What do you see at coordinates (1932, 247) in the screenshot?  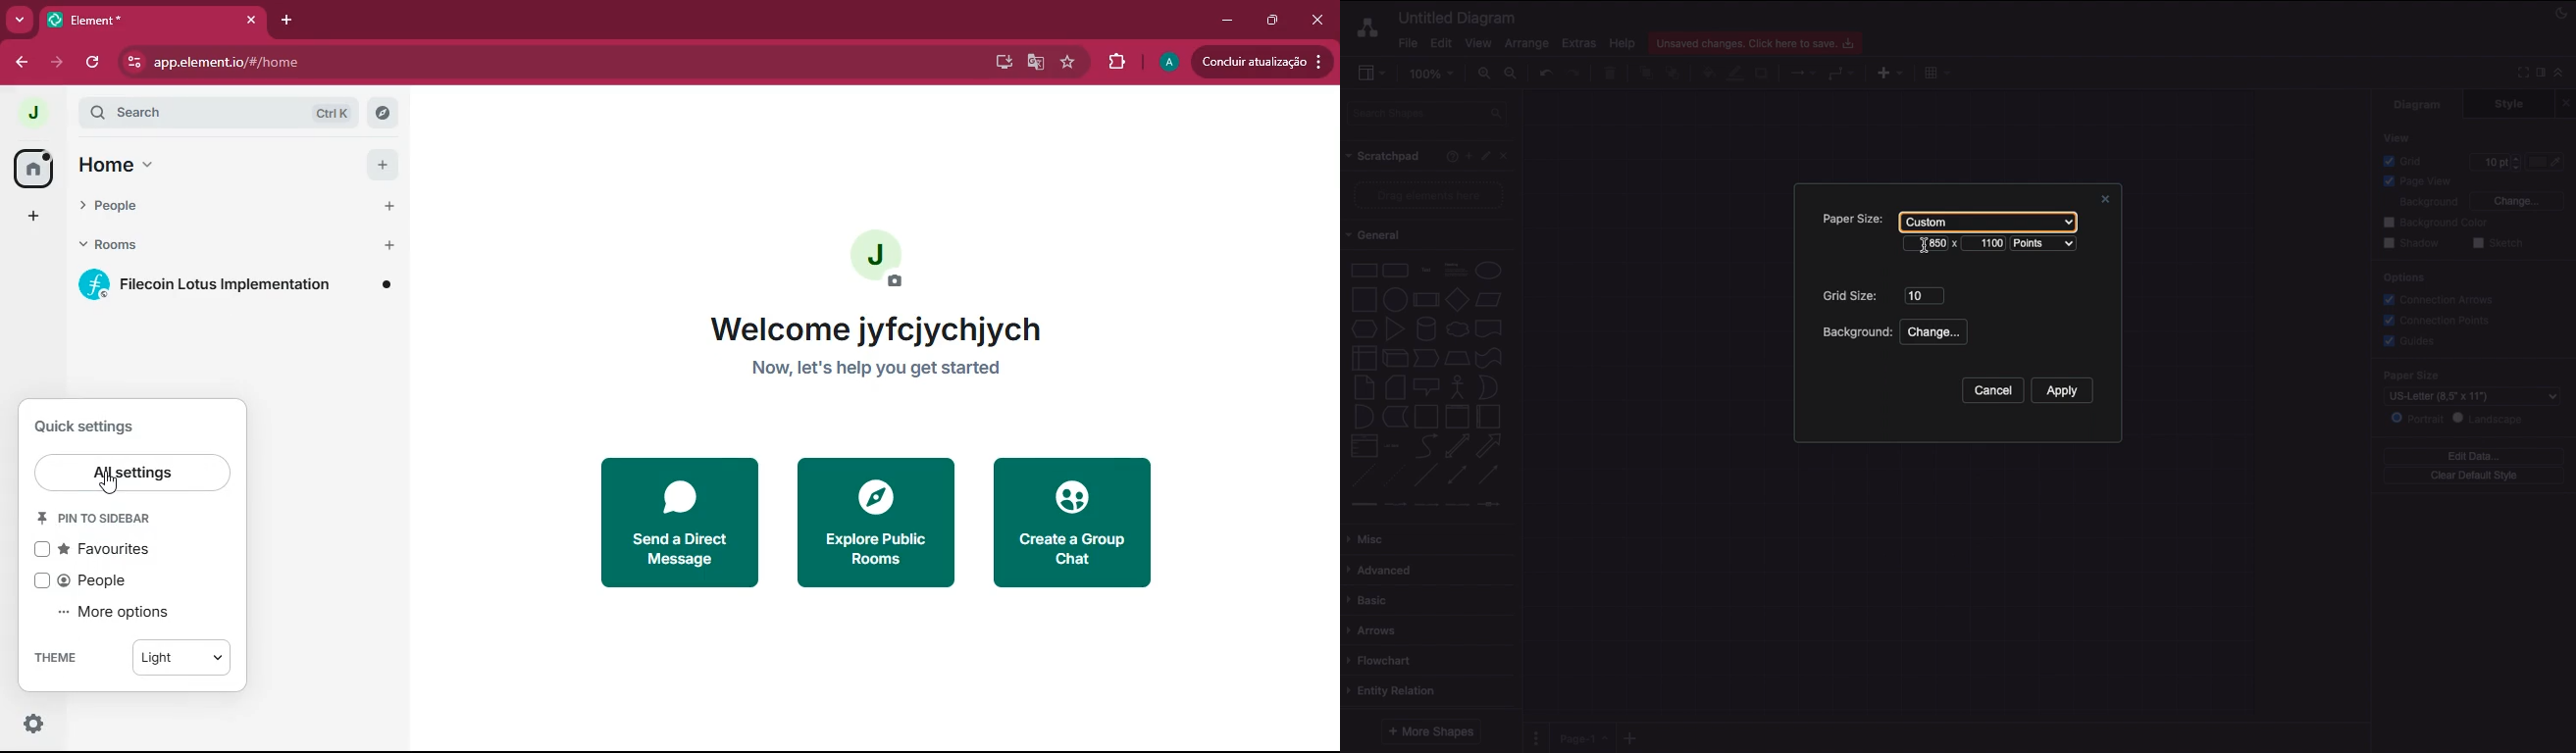 I see `850` at bounding box center [1932, 247].